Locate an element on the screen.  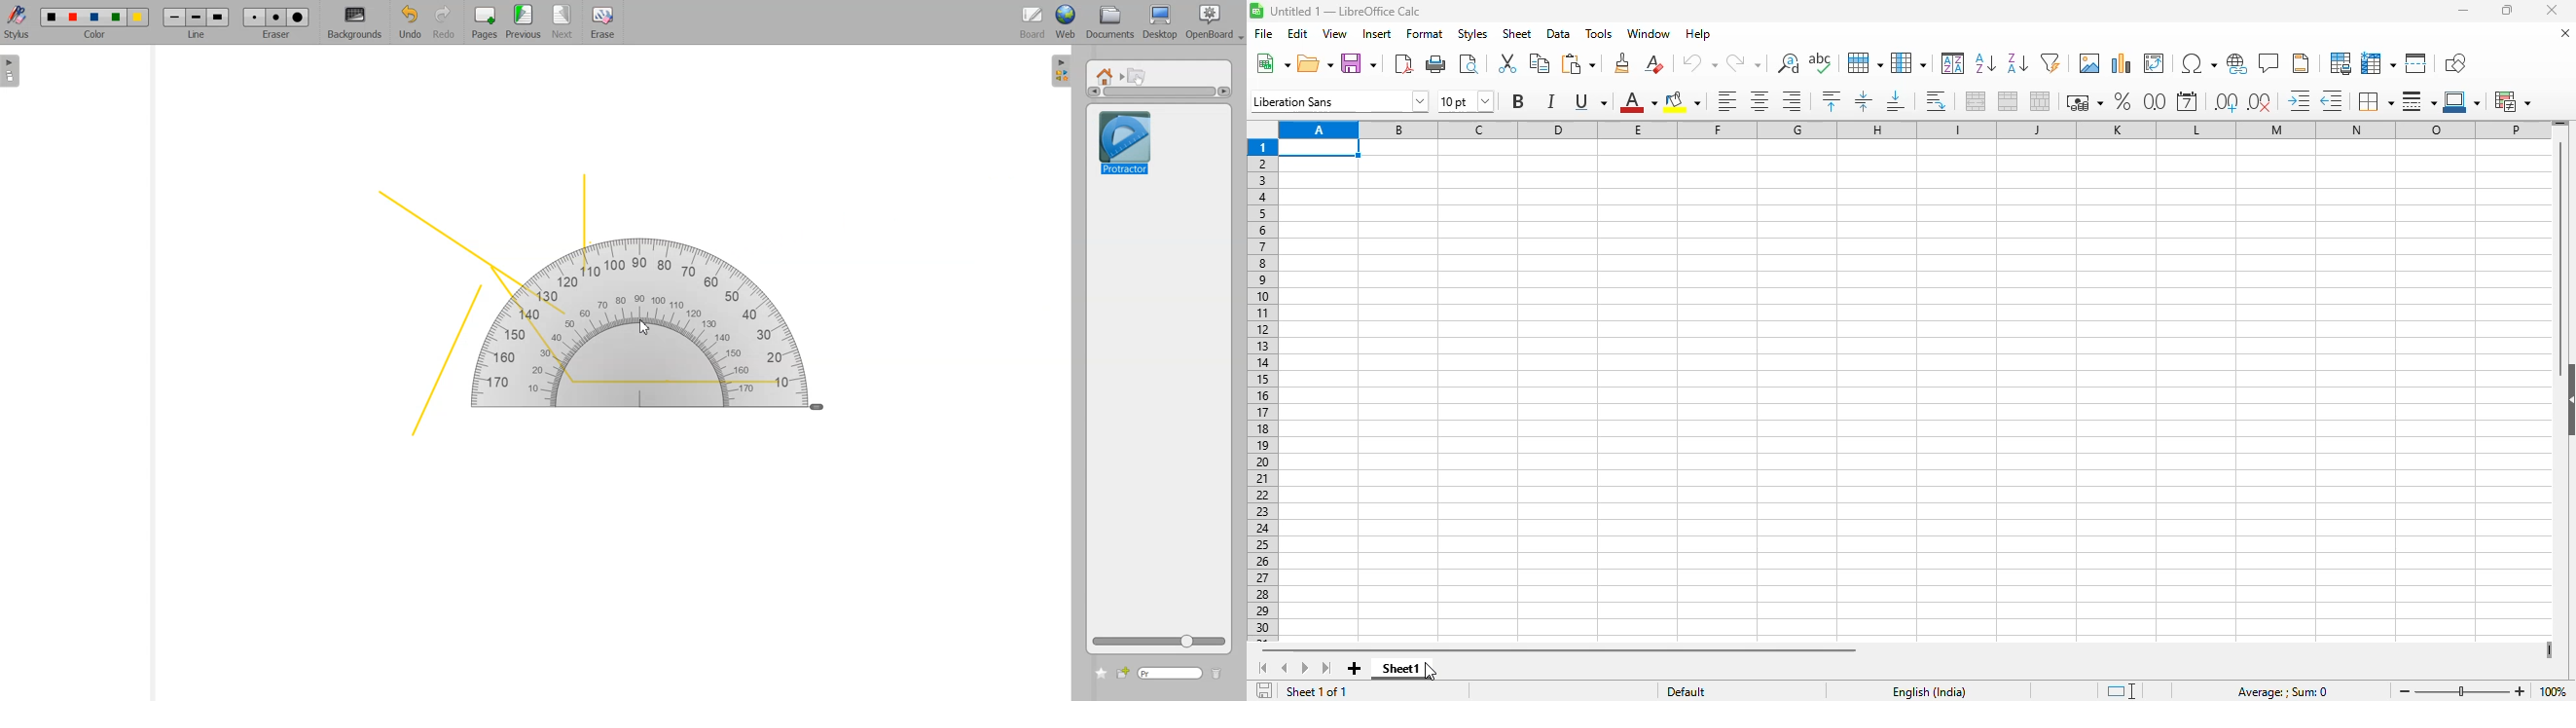
font color is located at coordinates (1637, 101).